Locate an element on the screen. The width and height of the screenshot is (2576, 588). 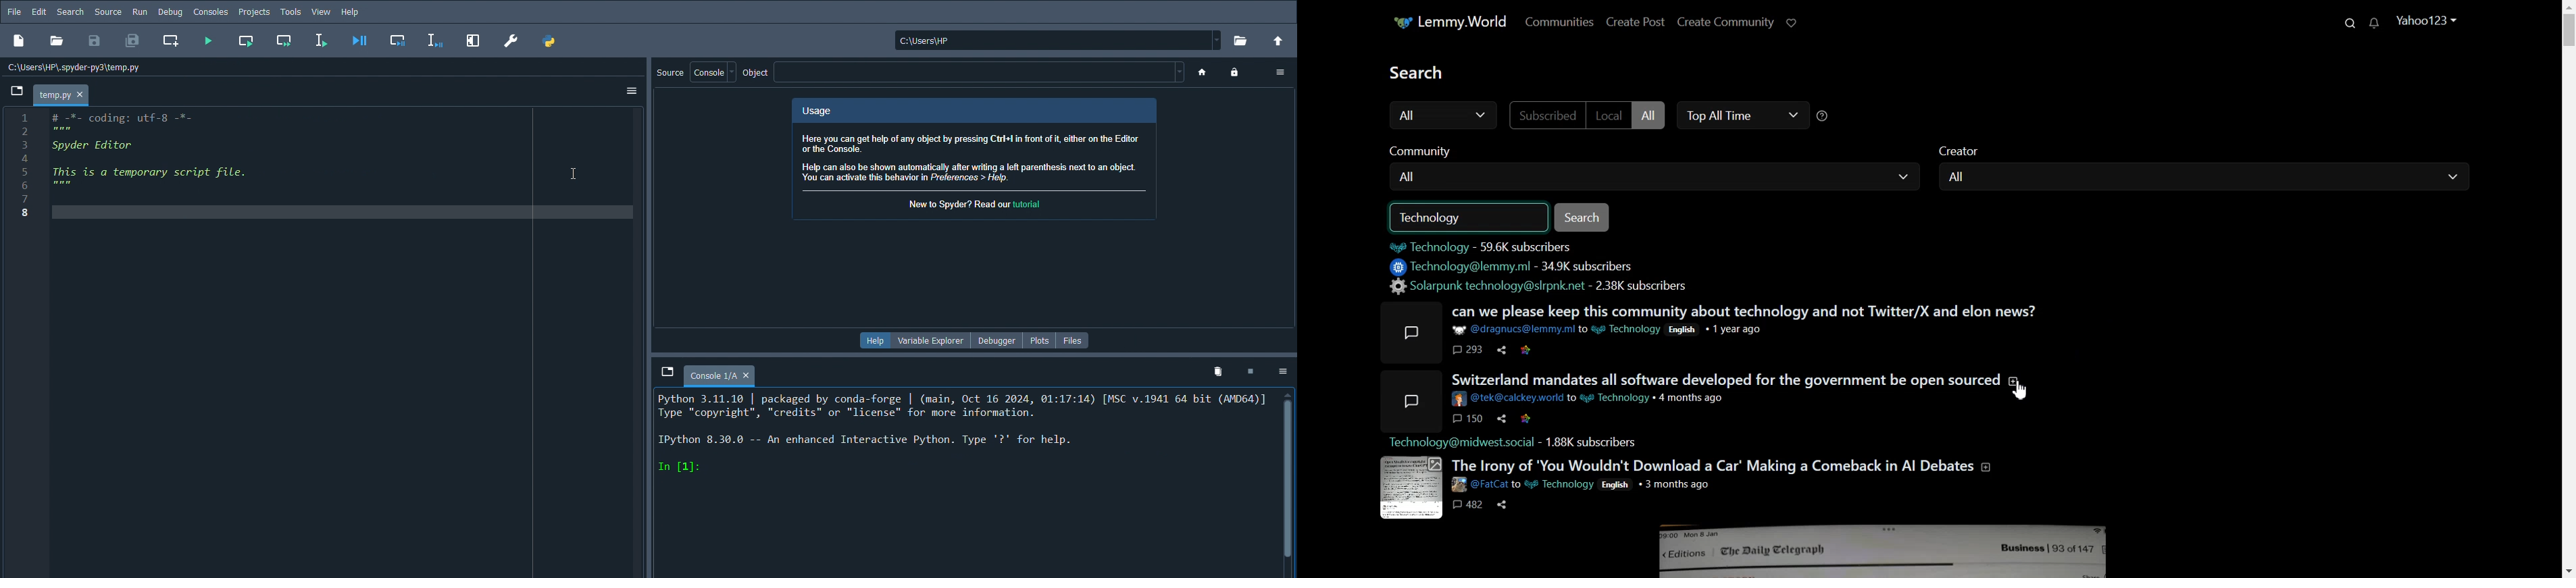
Profile is located at coordinates (2428, 19).